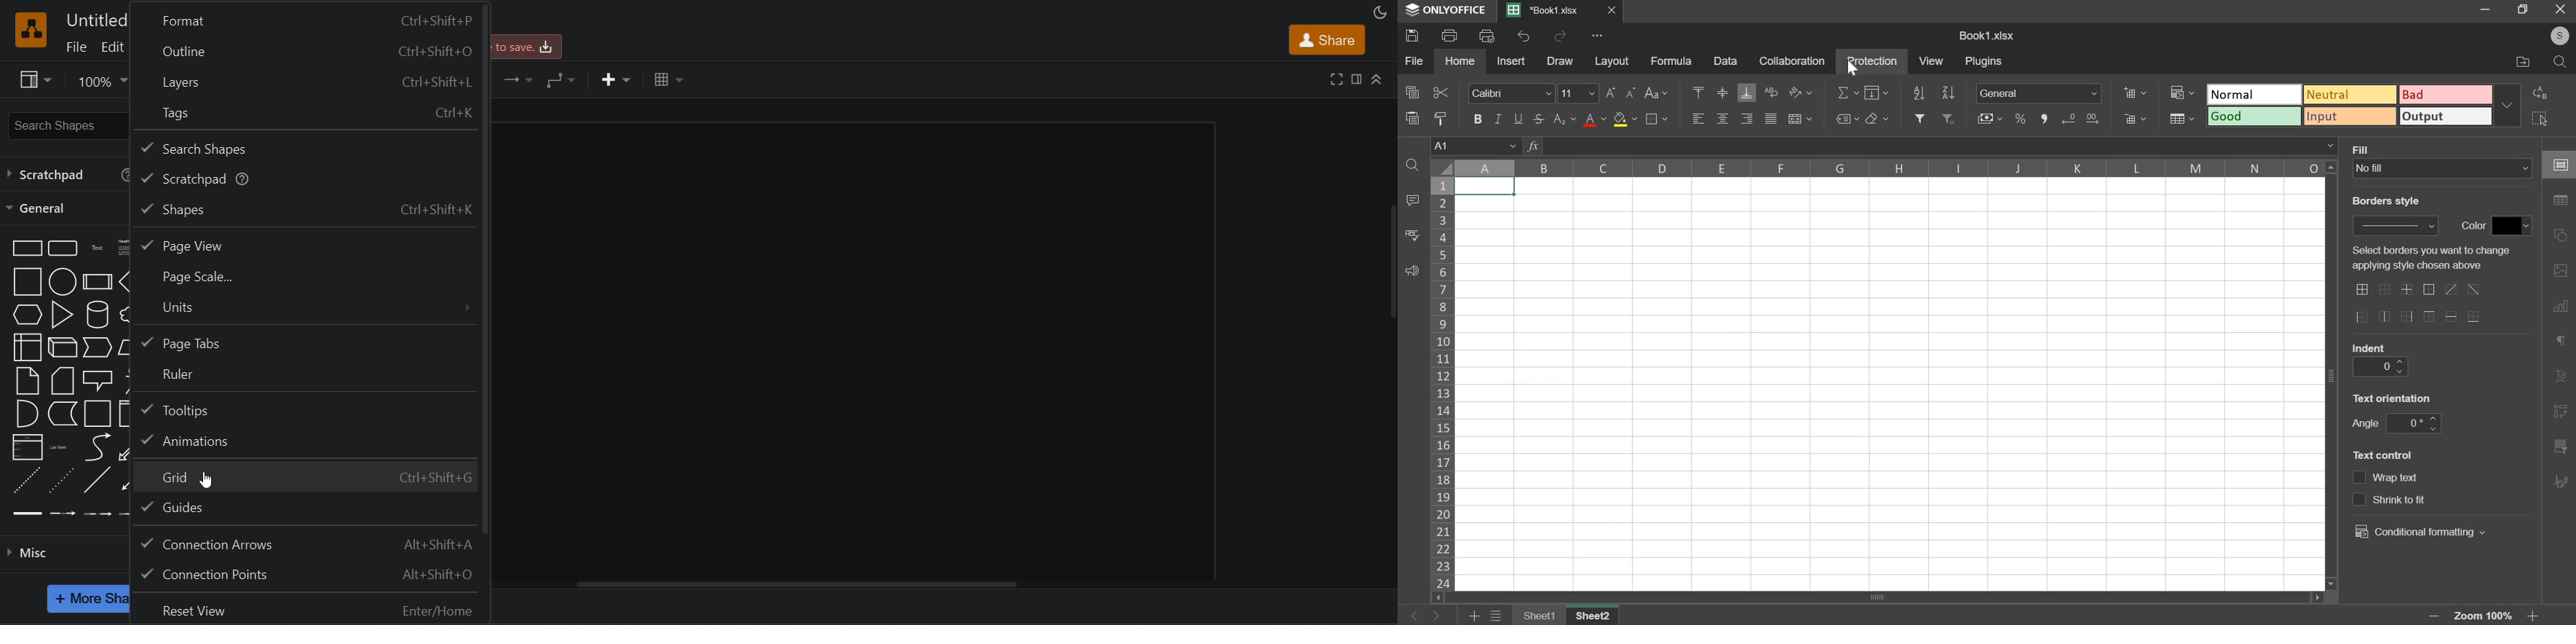 This screenshot has height=644, width=2576. I want to click on paste, so click(1412, 117).